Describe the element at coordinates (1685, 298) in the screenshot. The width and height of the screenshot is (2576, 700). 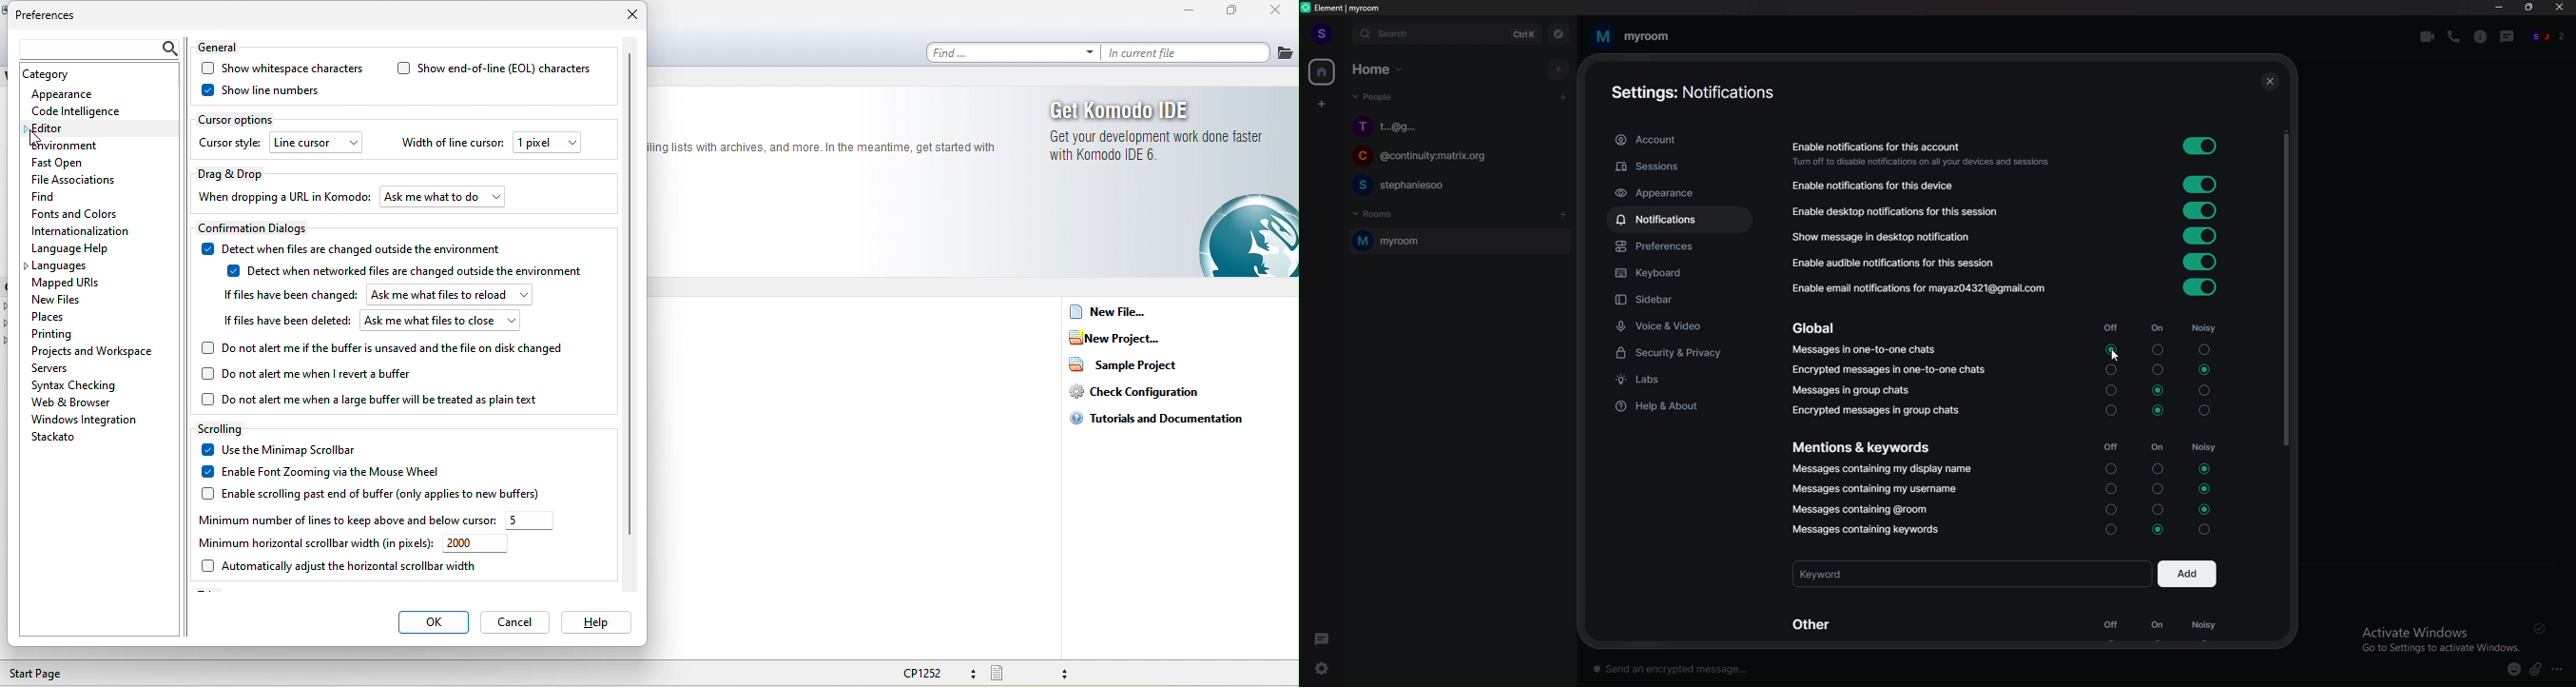
I see `sidebar` at that location.